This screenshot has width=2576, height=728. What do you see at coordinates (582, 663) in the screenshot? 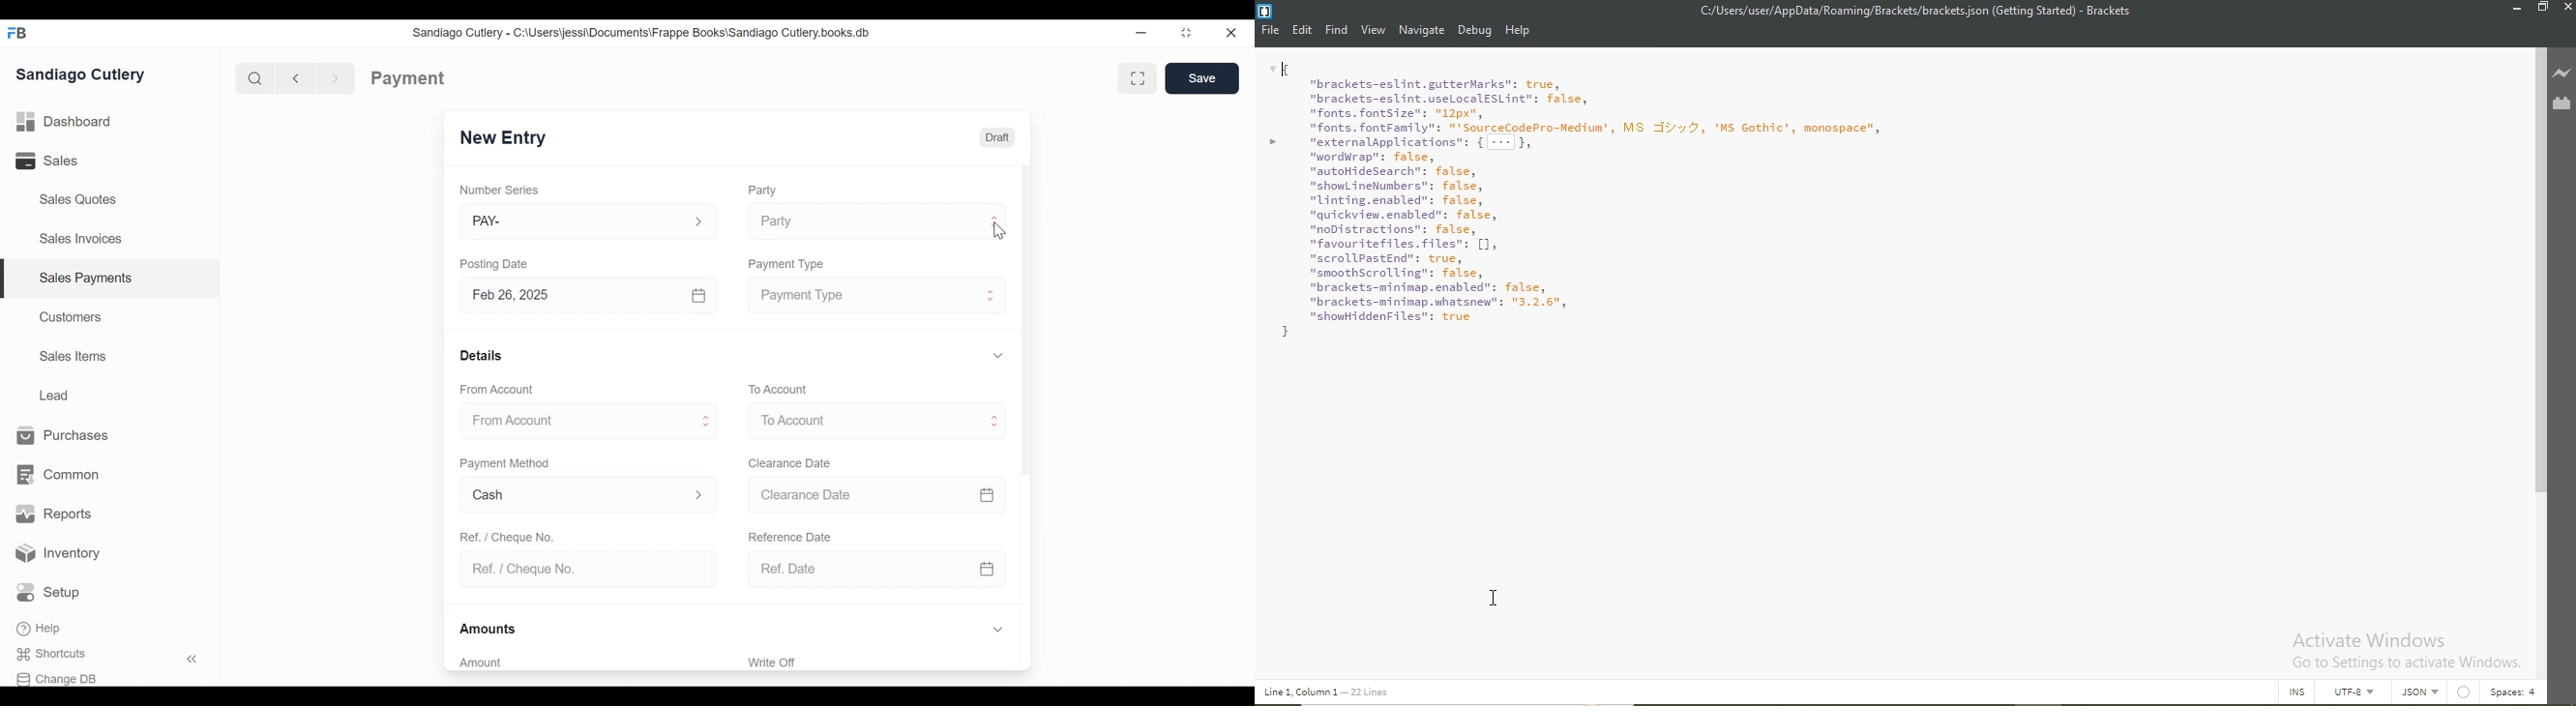
I see `Amount` at bounding box center [582, 663].